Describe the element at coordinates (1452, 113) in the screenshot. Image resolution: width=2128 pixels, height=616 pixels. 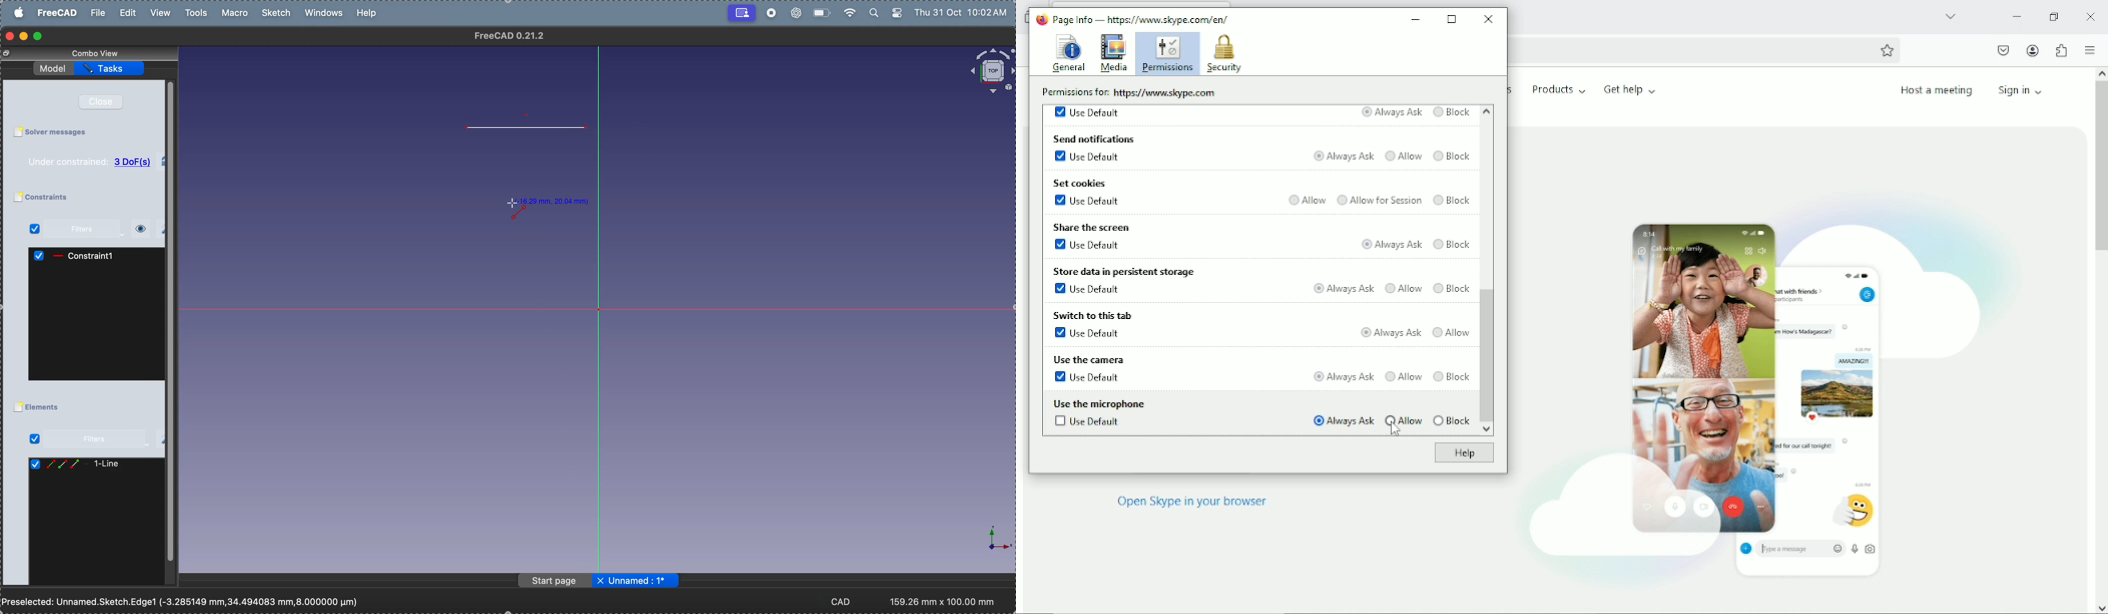
I see `Block` at that location.